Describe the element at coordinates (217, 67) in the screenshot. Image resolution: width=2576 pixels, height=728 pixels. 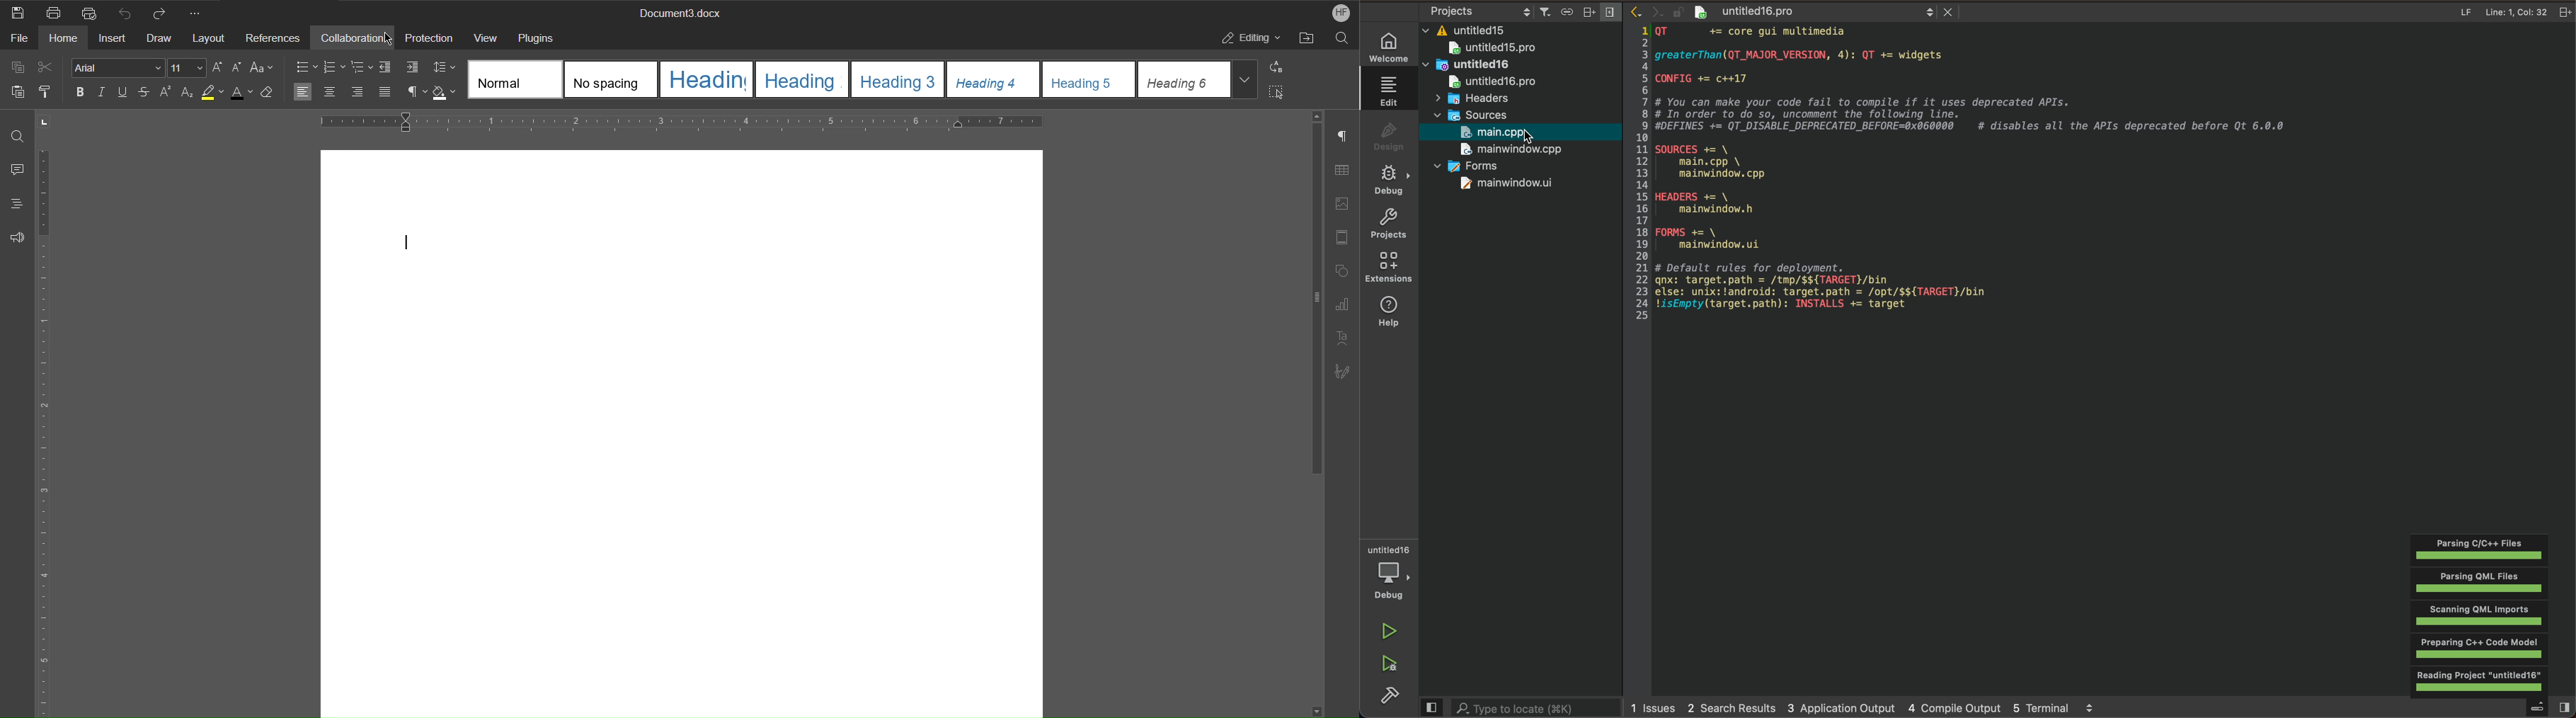
I see `Increase Size` at that location.